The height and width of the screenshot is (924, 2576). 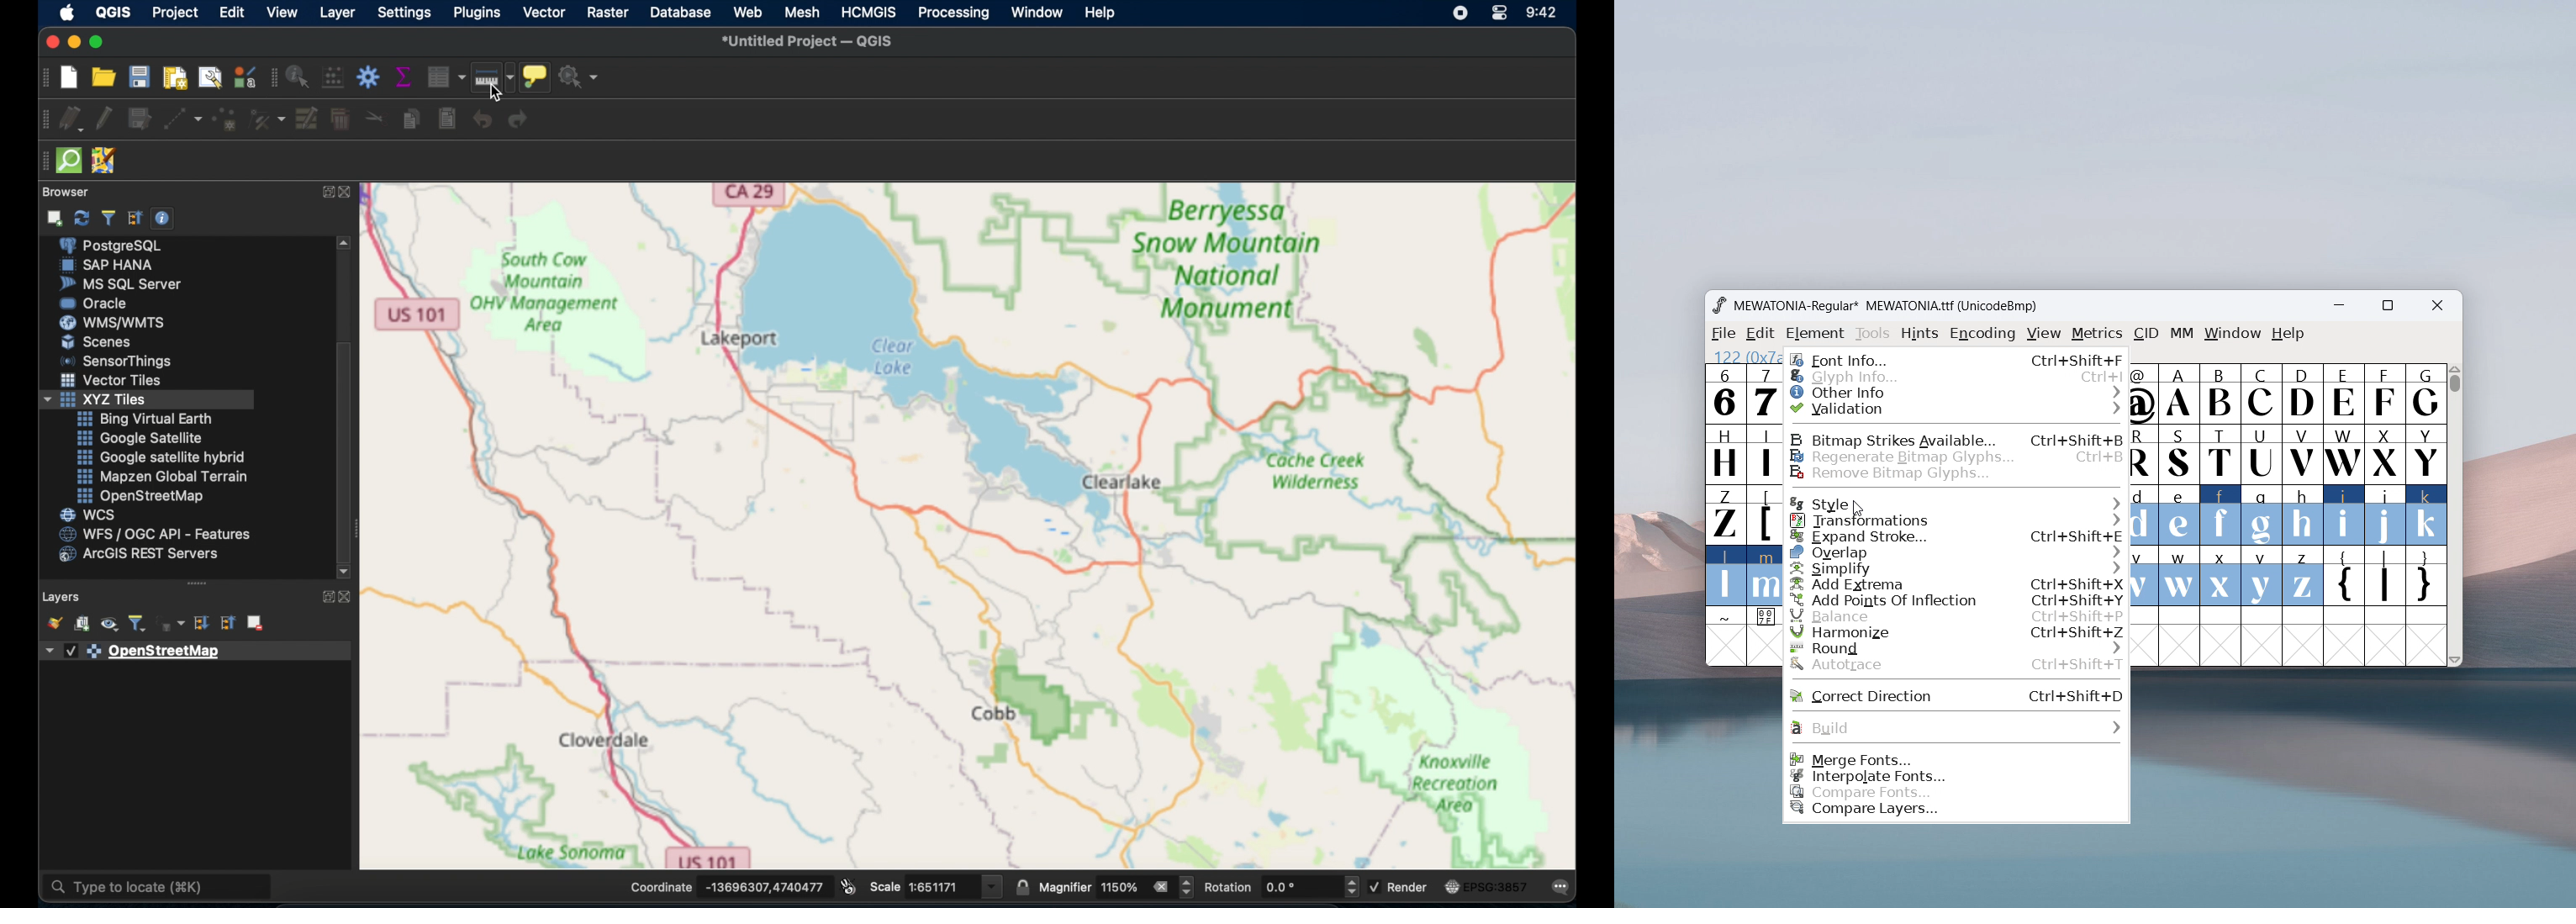 I want to click on minimize , so click(x=72, y=42).